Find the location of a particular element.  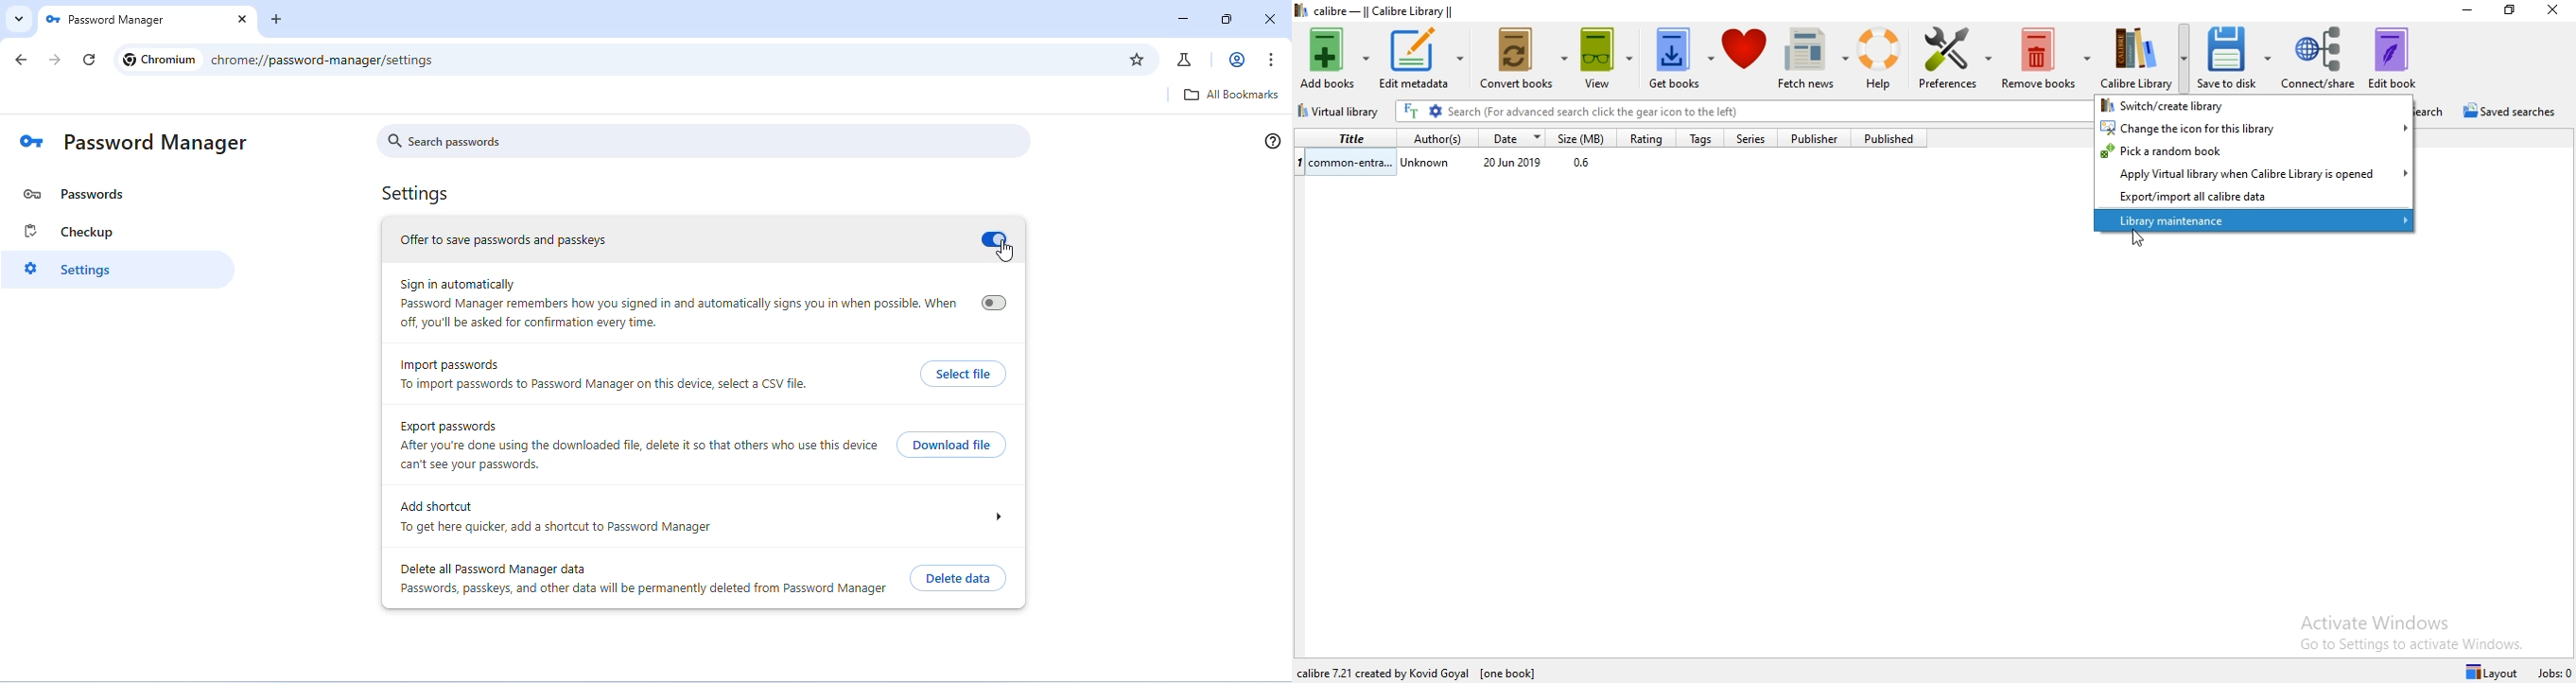

add new tab is located at coordinates (277, 19).